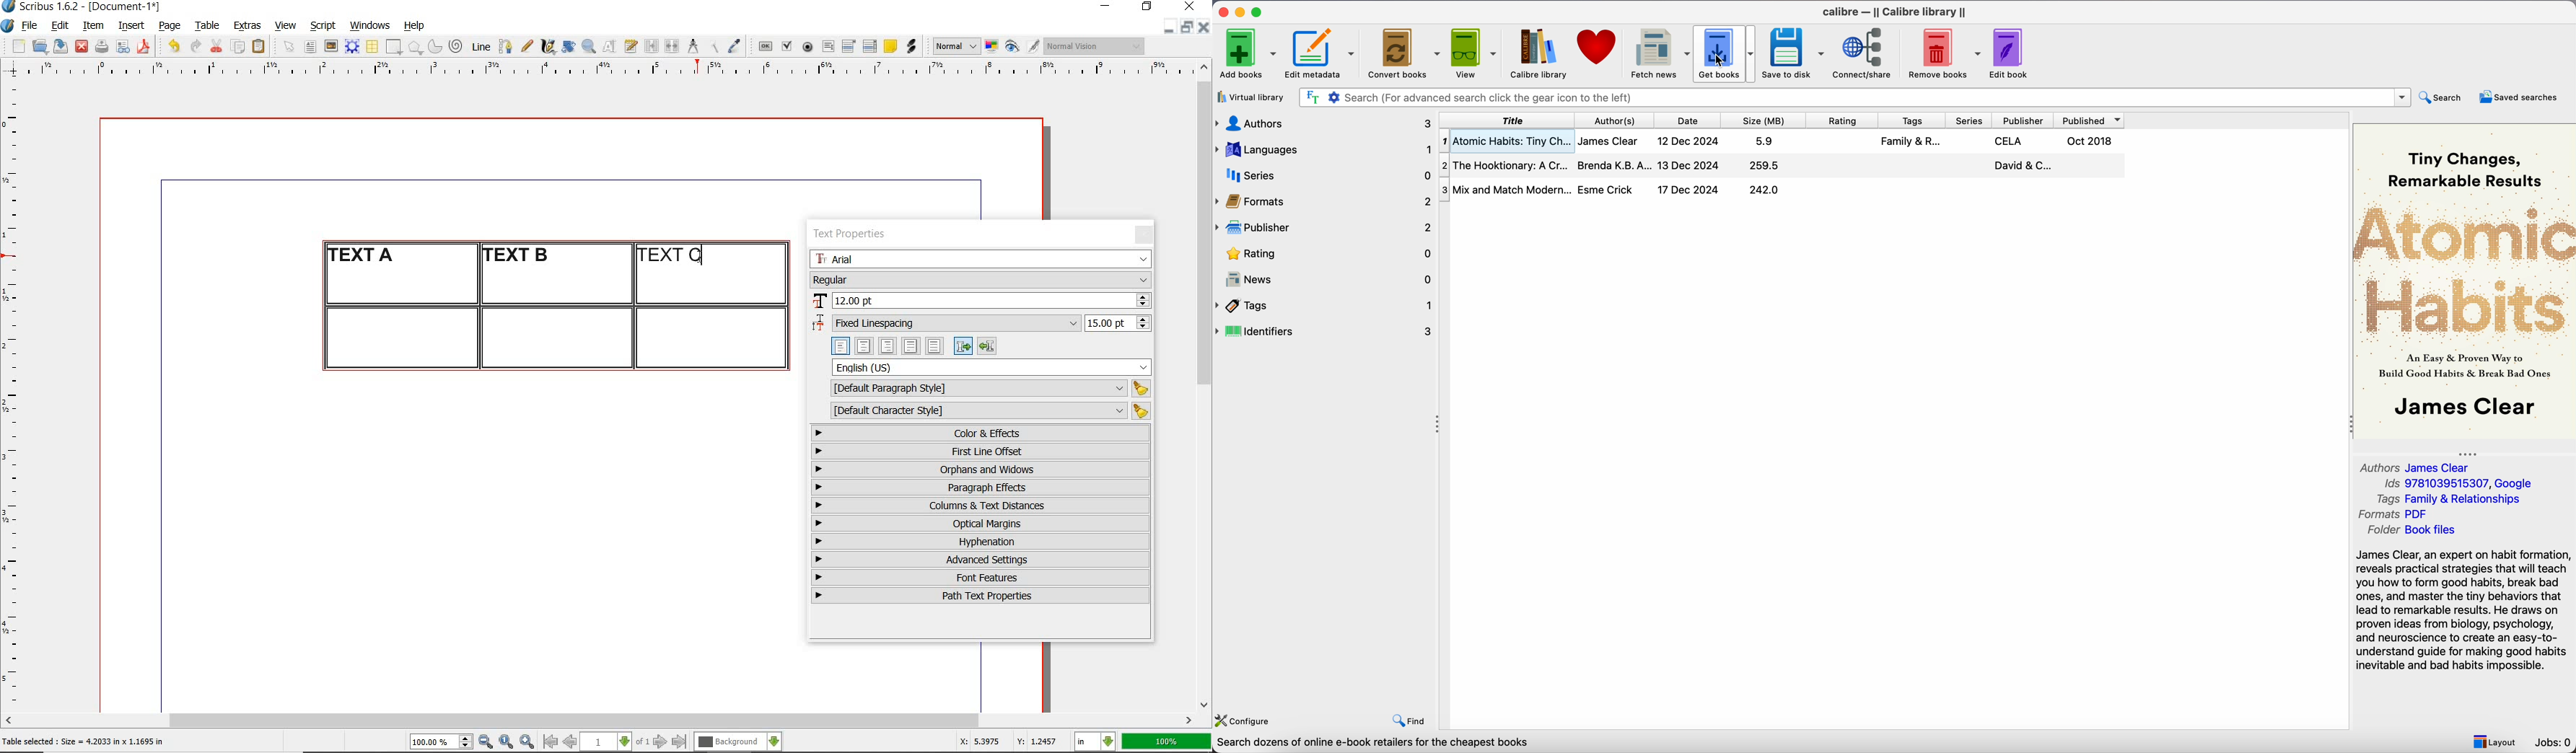  Describe the element at coordinates (208, 26) in the screenshot. I see `table` at that location.